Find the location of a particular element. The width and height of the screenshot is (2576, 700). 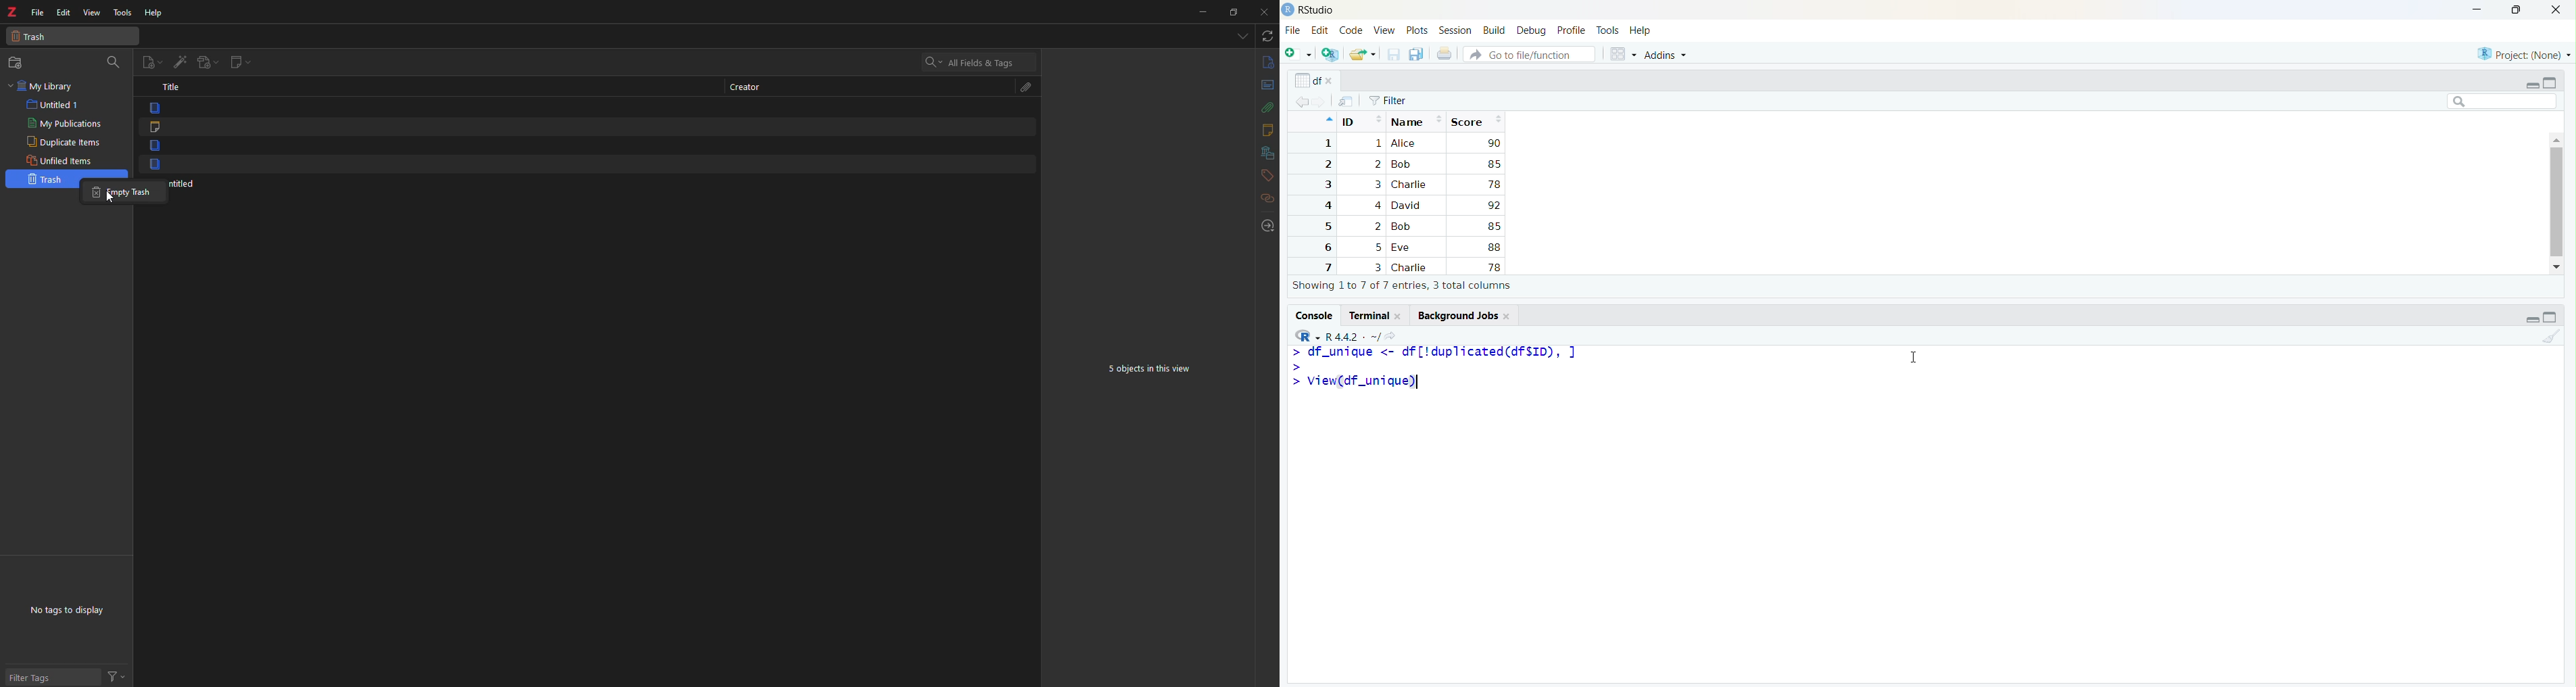

Bob is located at coordinates (1405, 227).